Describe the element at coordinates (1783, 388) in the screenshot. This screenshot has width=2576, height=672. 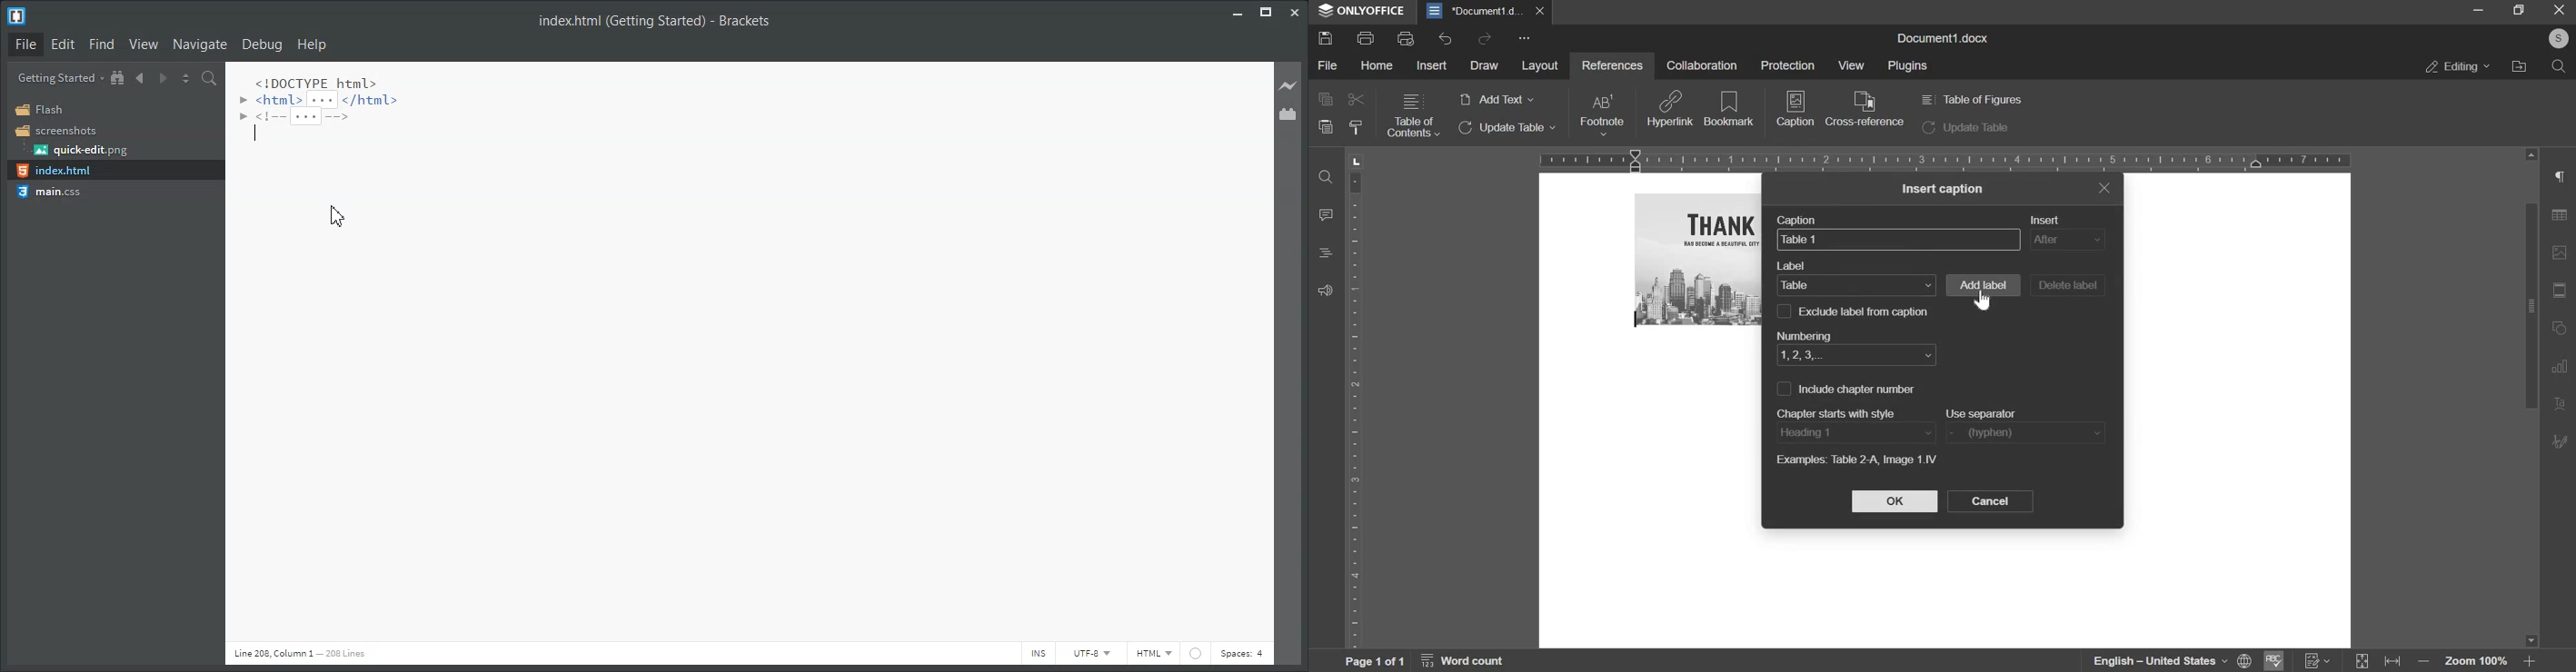
I see `include chapter number` at that location.